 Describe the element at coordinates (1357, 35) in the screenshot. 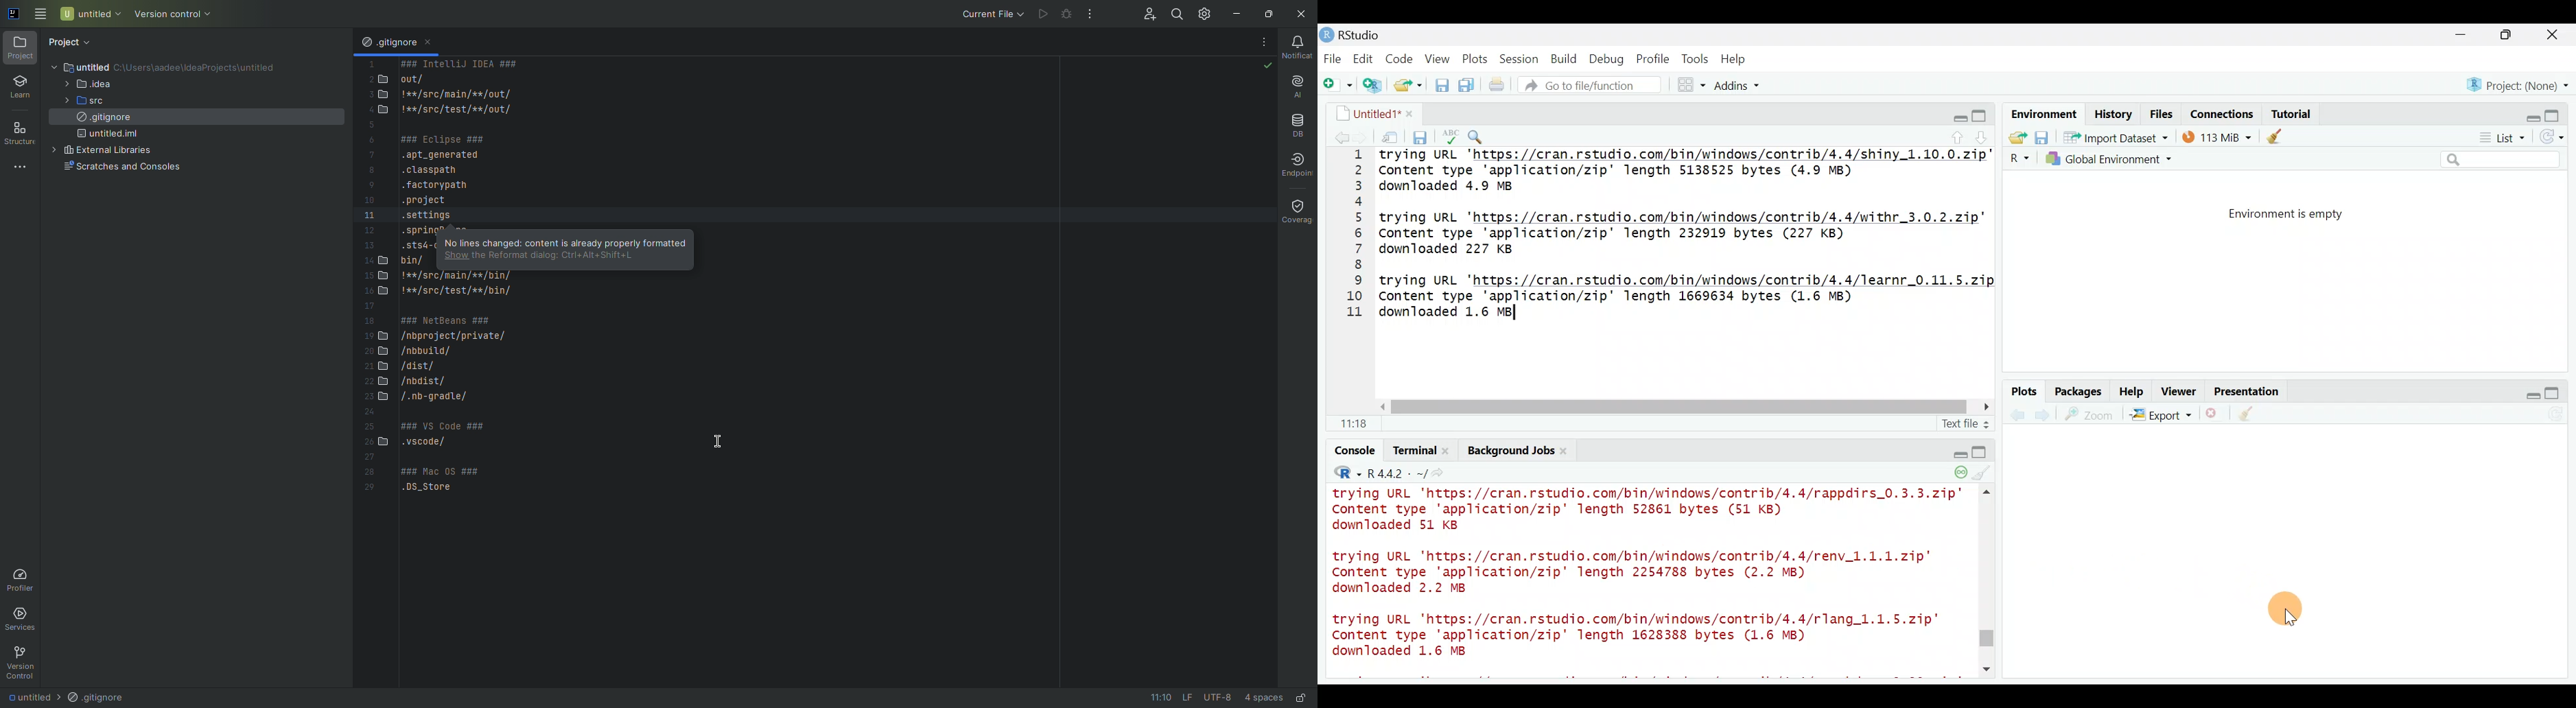

I see `RStudio` at that location.